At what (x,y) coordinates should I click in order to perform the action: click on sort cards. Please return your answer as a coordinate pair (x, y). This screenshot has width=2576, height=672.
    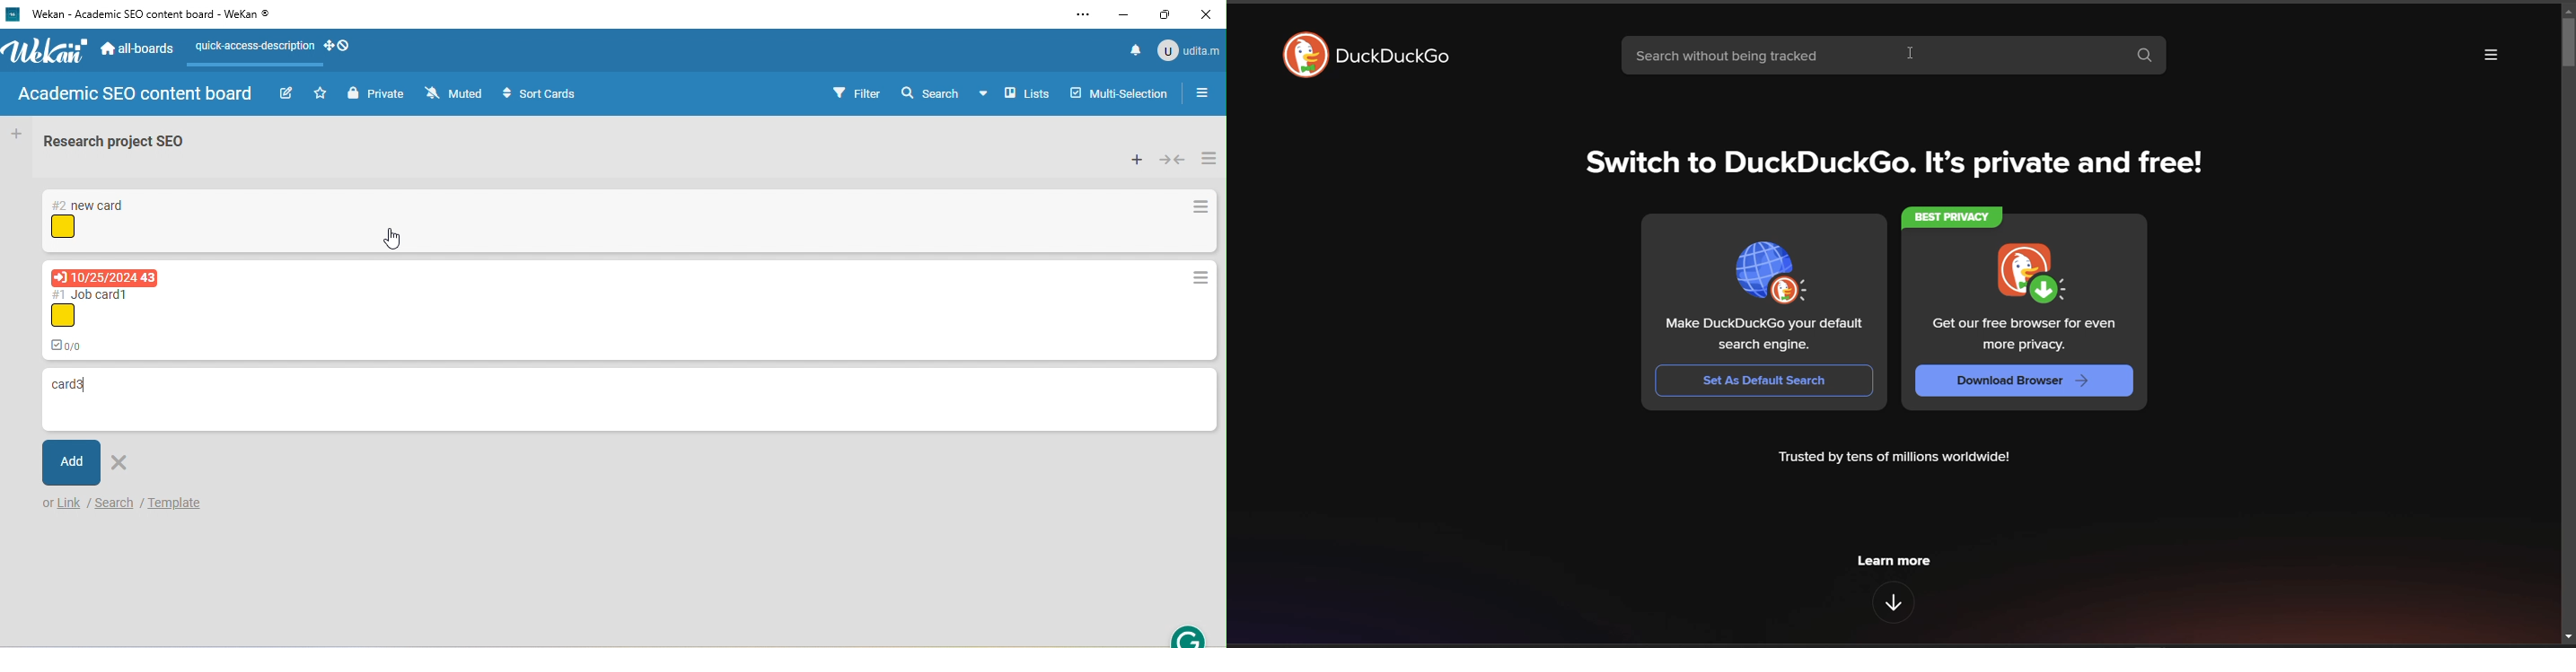
    Looking at the image, I should click on (544, 95).